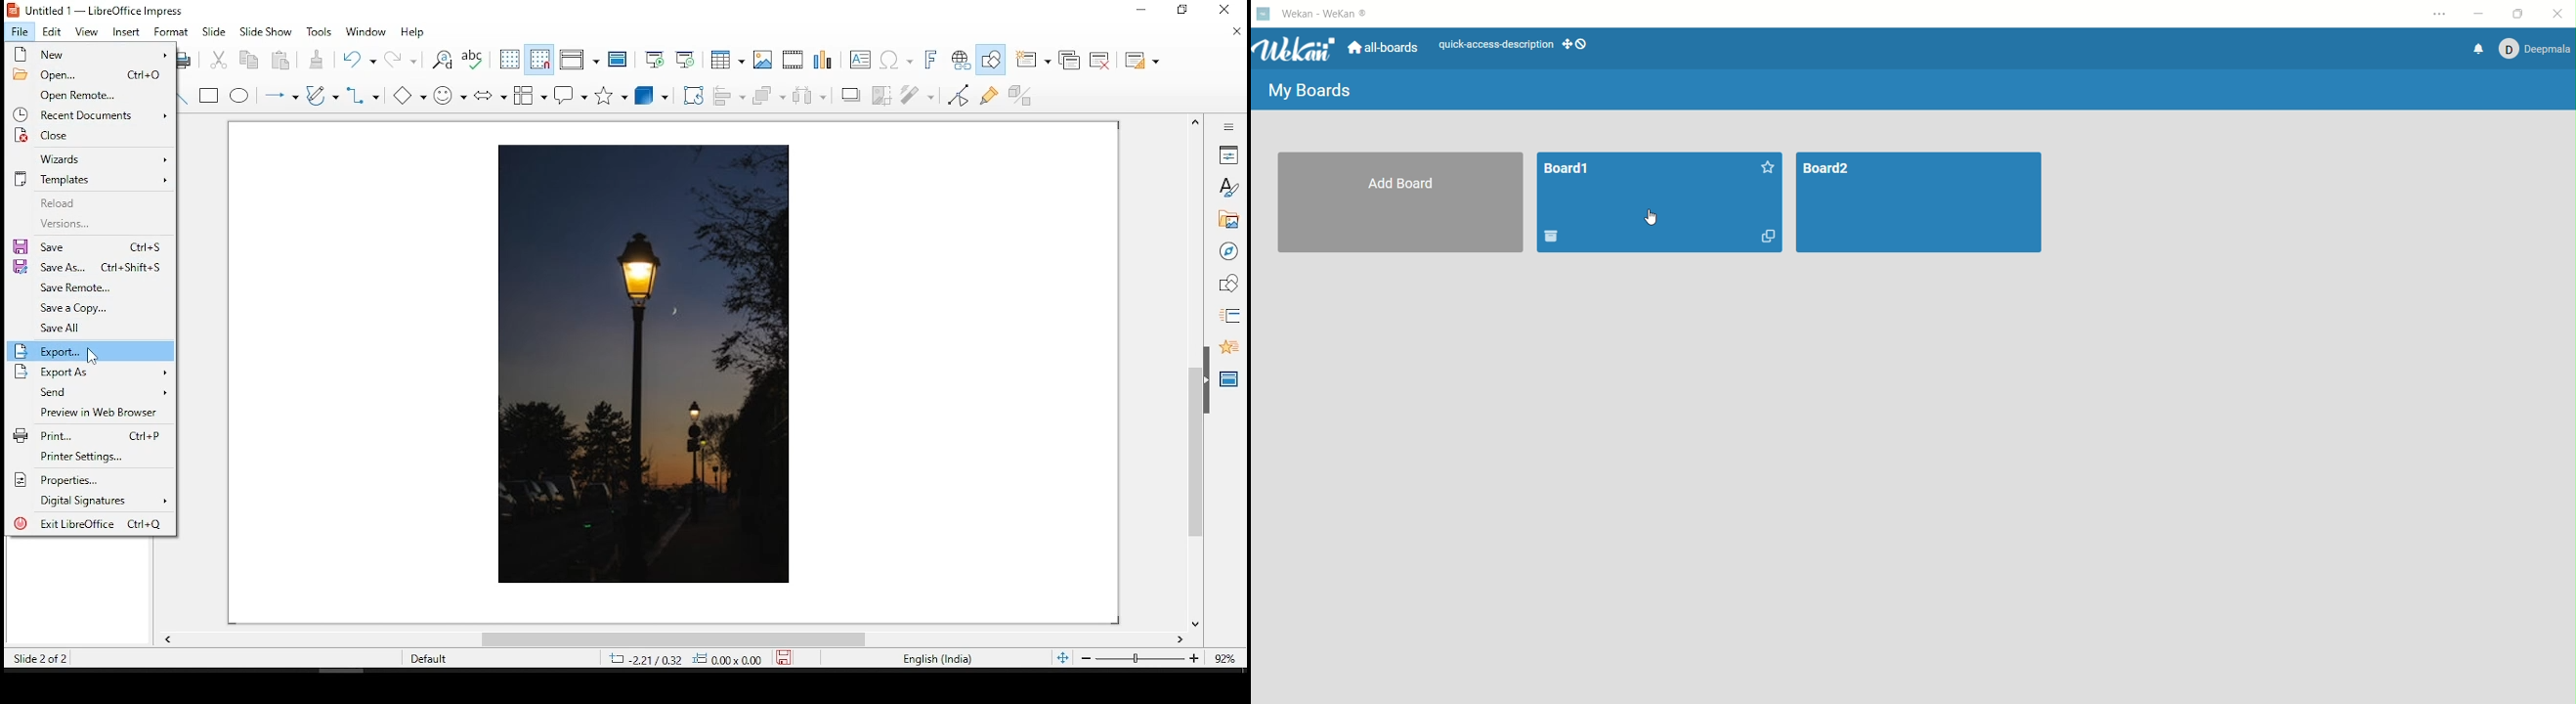  Describe the element at coordinates (1582, 44) in the screenshot. I see `show-desktop-drag- handles` at that location.